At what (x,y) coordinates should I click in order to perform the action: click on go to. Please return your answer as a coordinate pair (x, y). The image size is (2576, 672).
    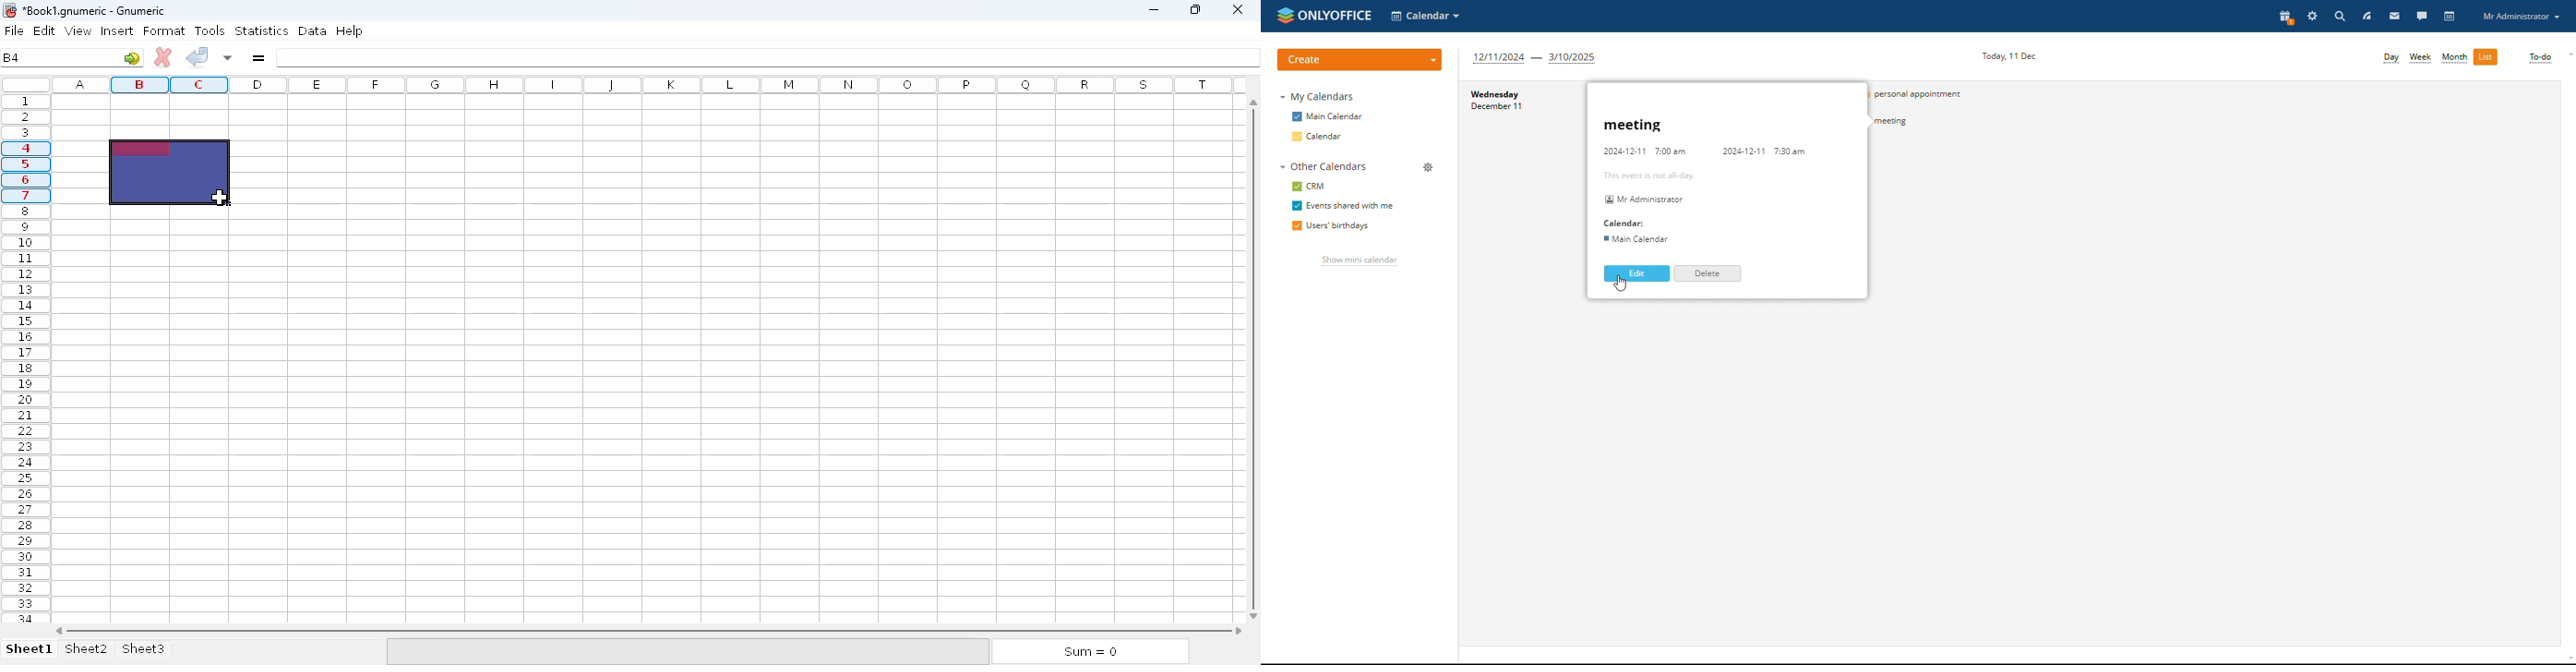
    Looking at the image, I should click on (133, 58).